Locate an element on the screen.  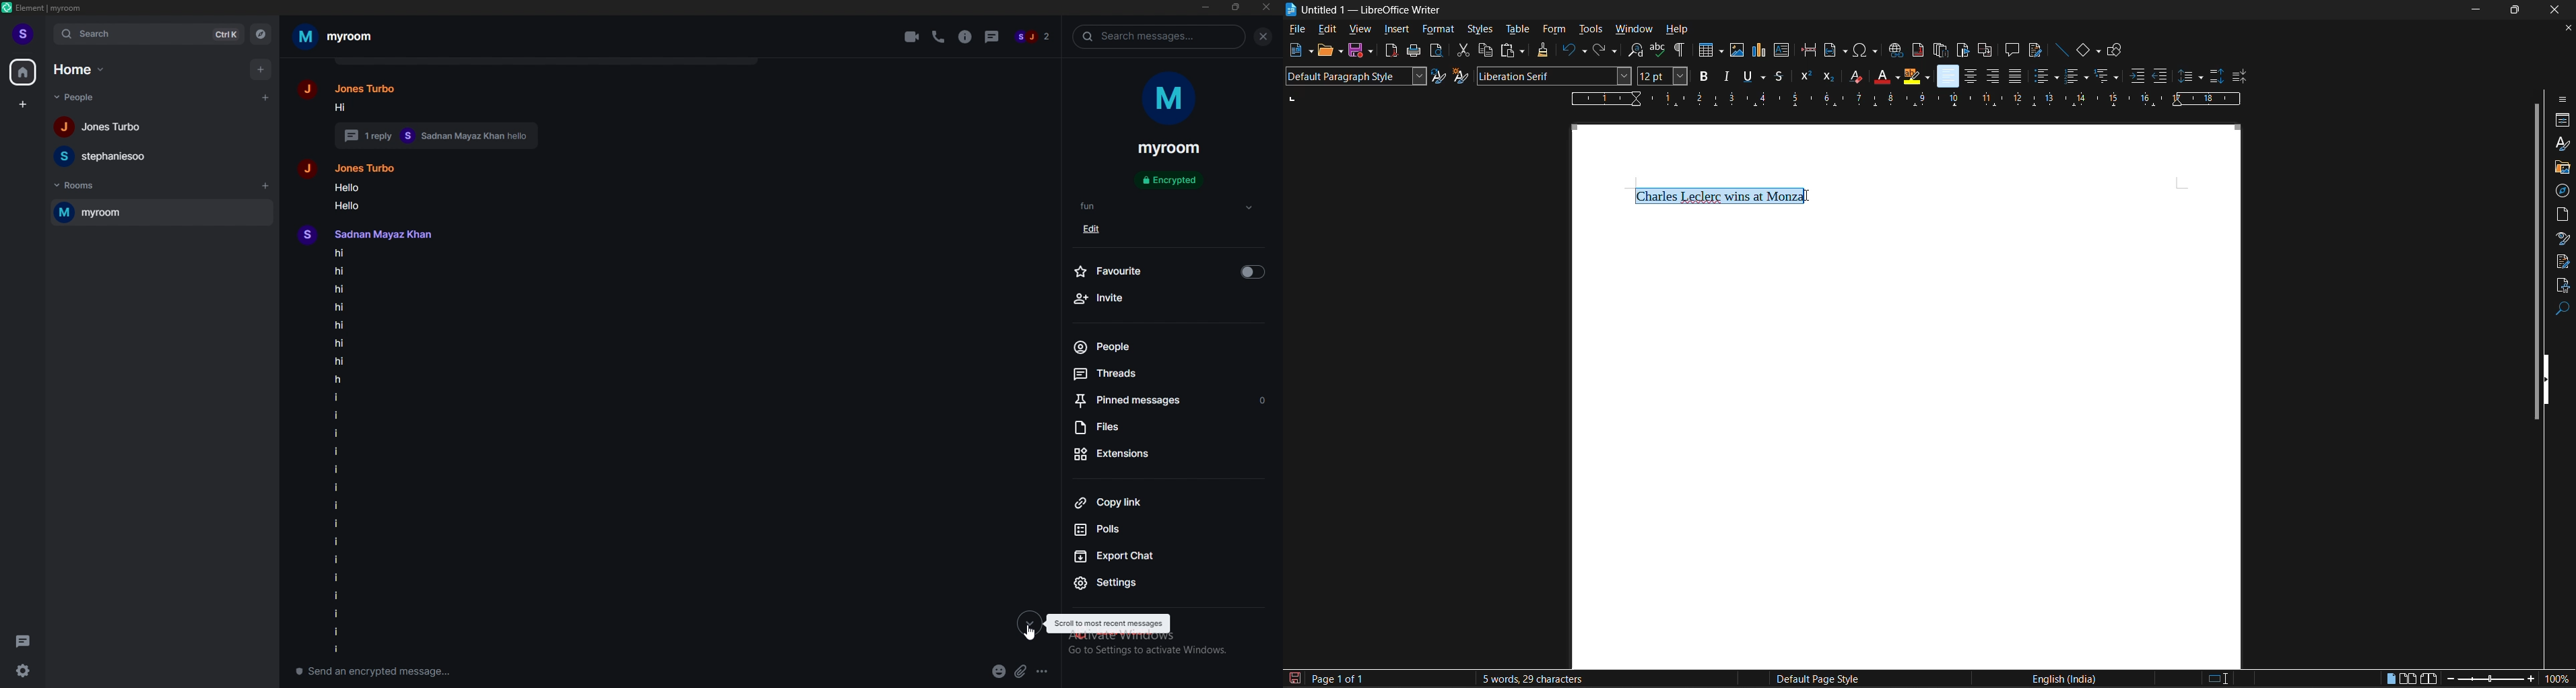
font color is located at coordinates (1877, 76).